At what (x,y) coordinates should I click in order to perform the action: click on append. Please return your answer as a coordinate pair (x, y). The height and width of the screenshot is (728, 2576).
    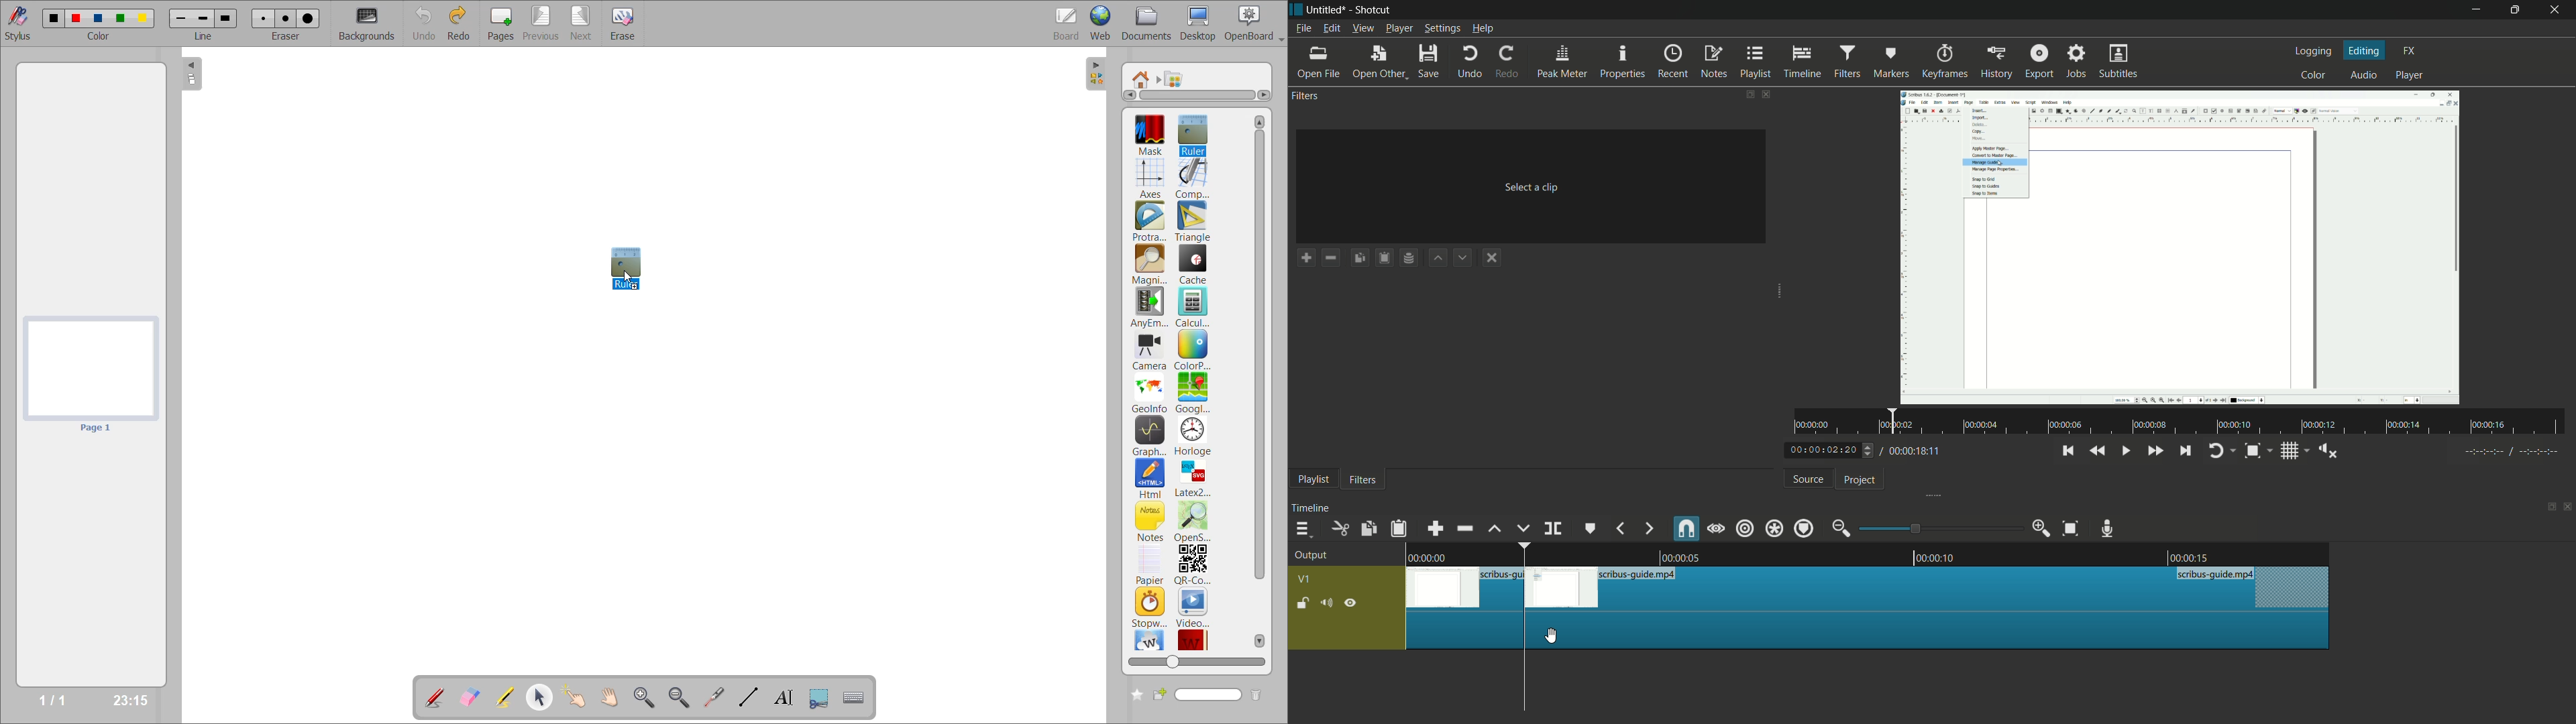
    Looking at the image, I should click on (1435, 528).